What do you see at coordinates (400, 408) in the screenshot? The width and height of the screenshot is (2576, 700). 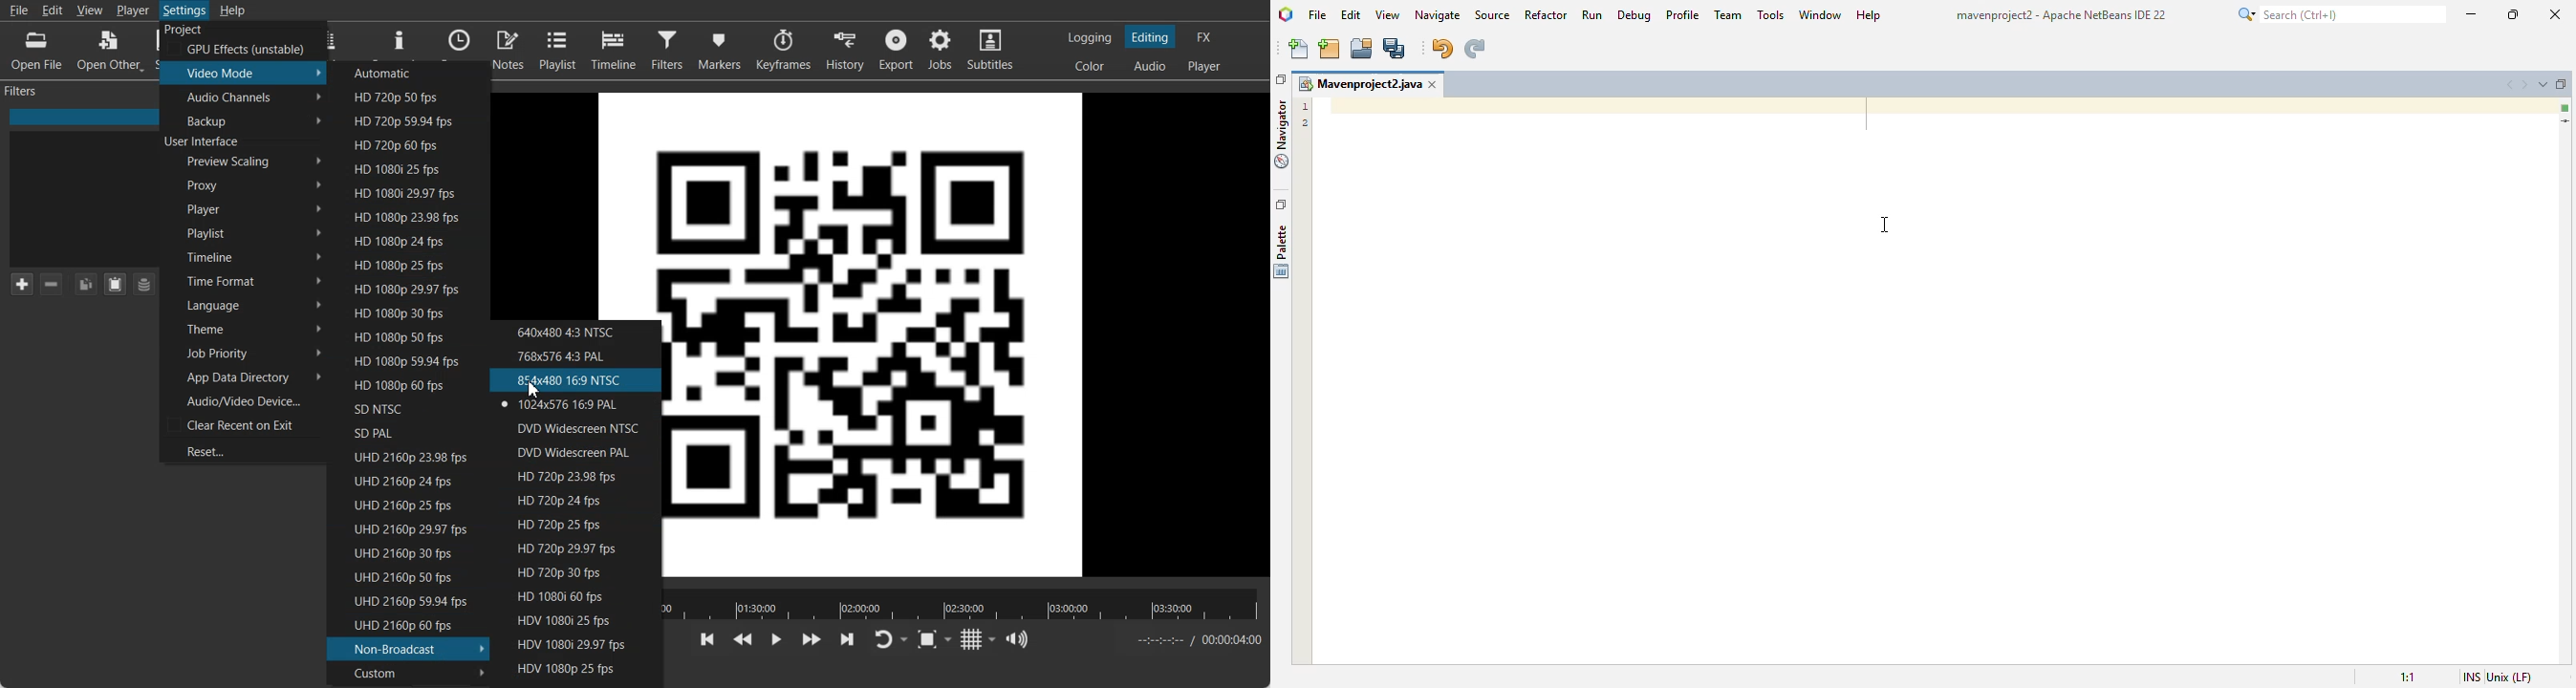 I see `SD NTSC` at bounding box center [400, 408].